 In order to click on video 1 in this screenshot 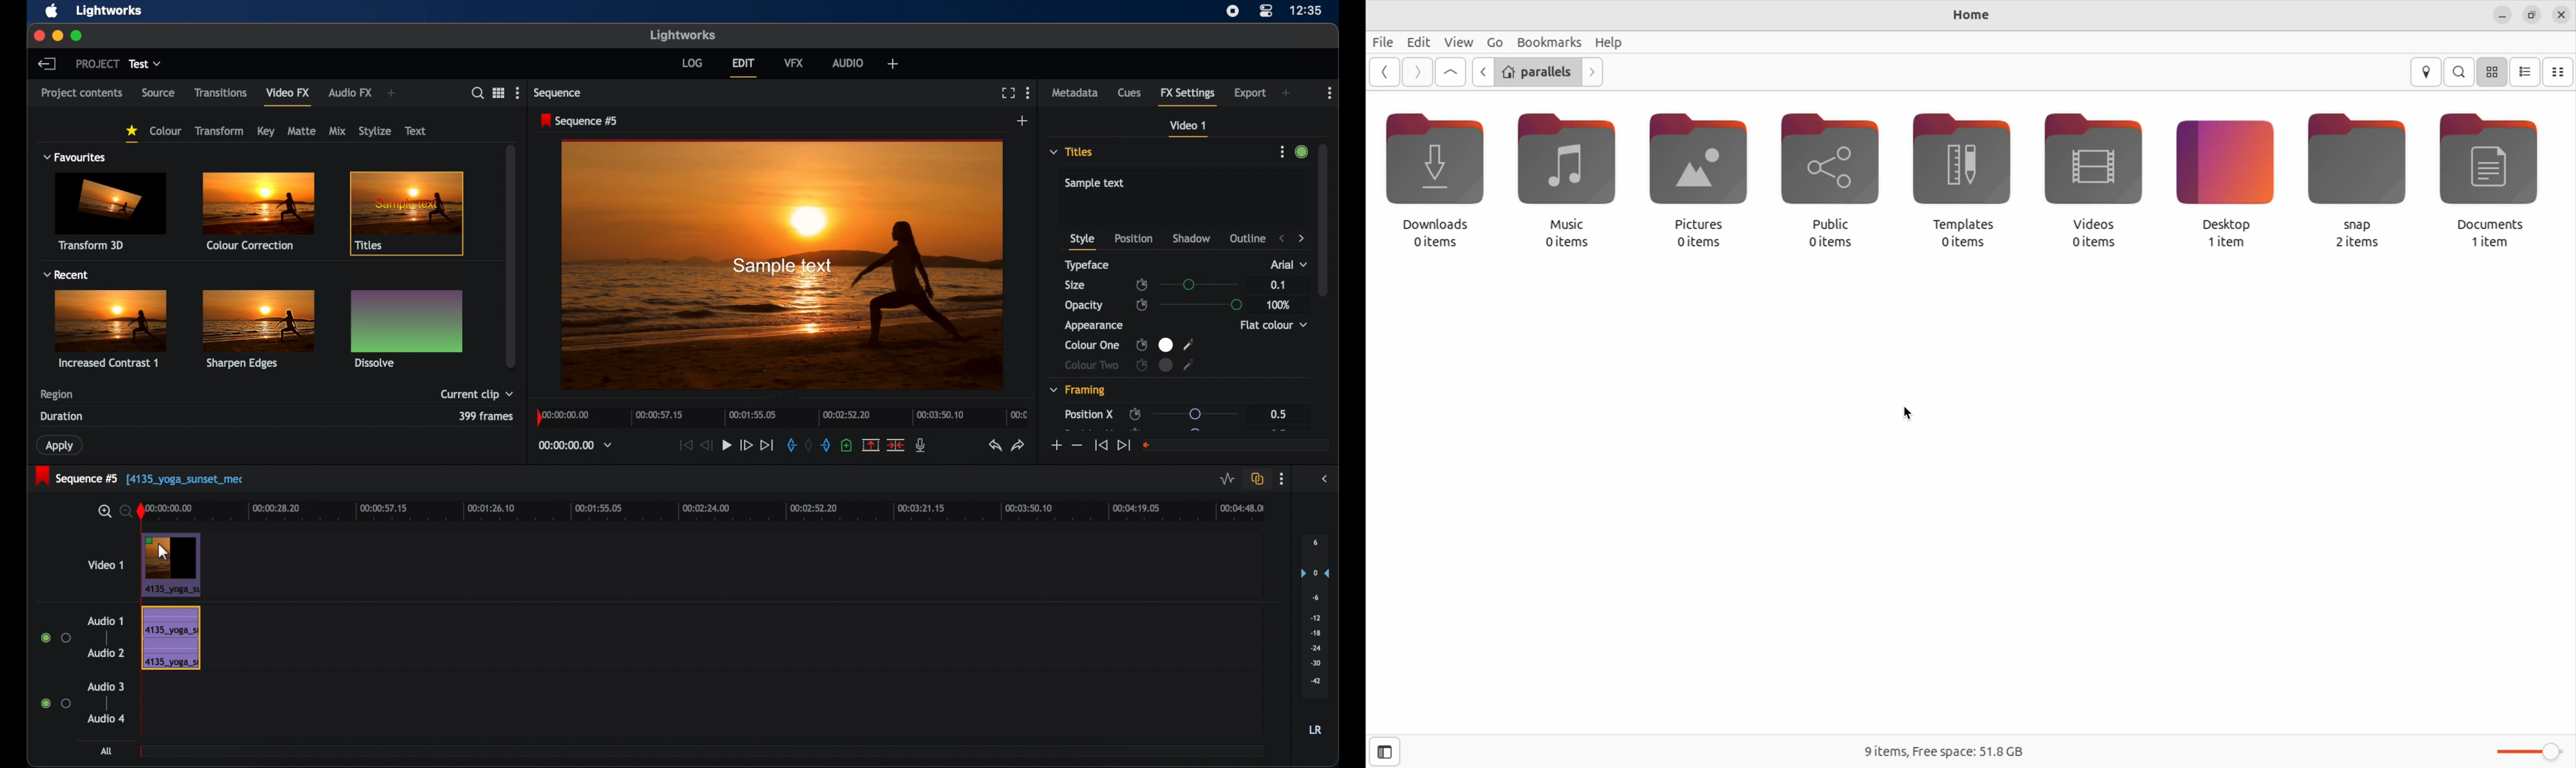, I will do `click(1188, 130)`.